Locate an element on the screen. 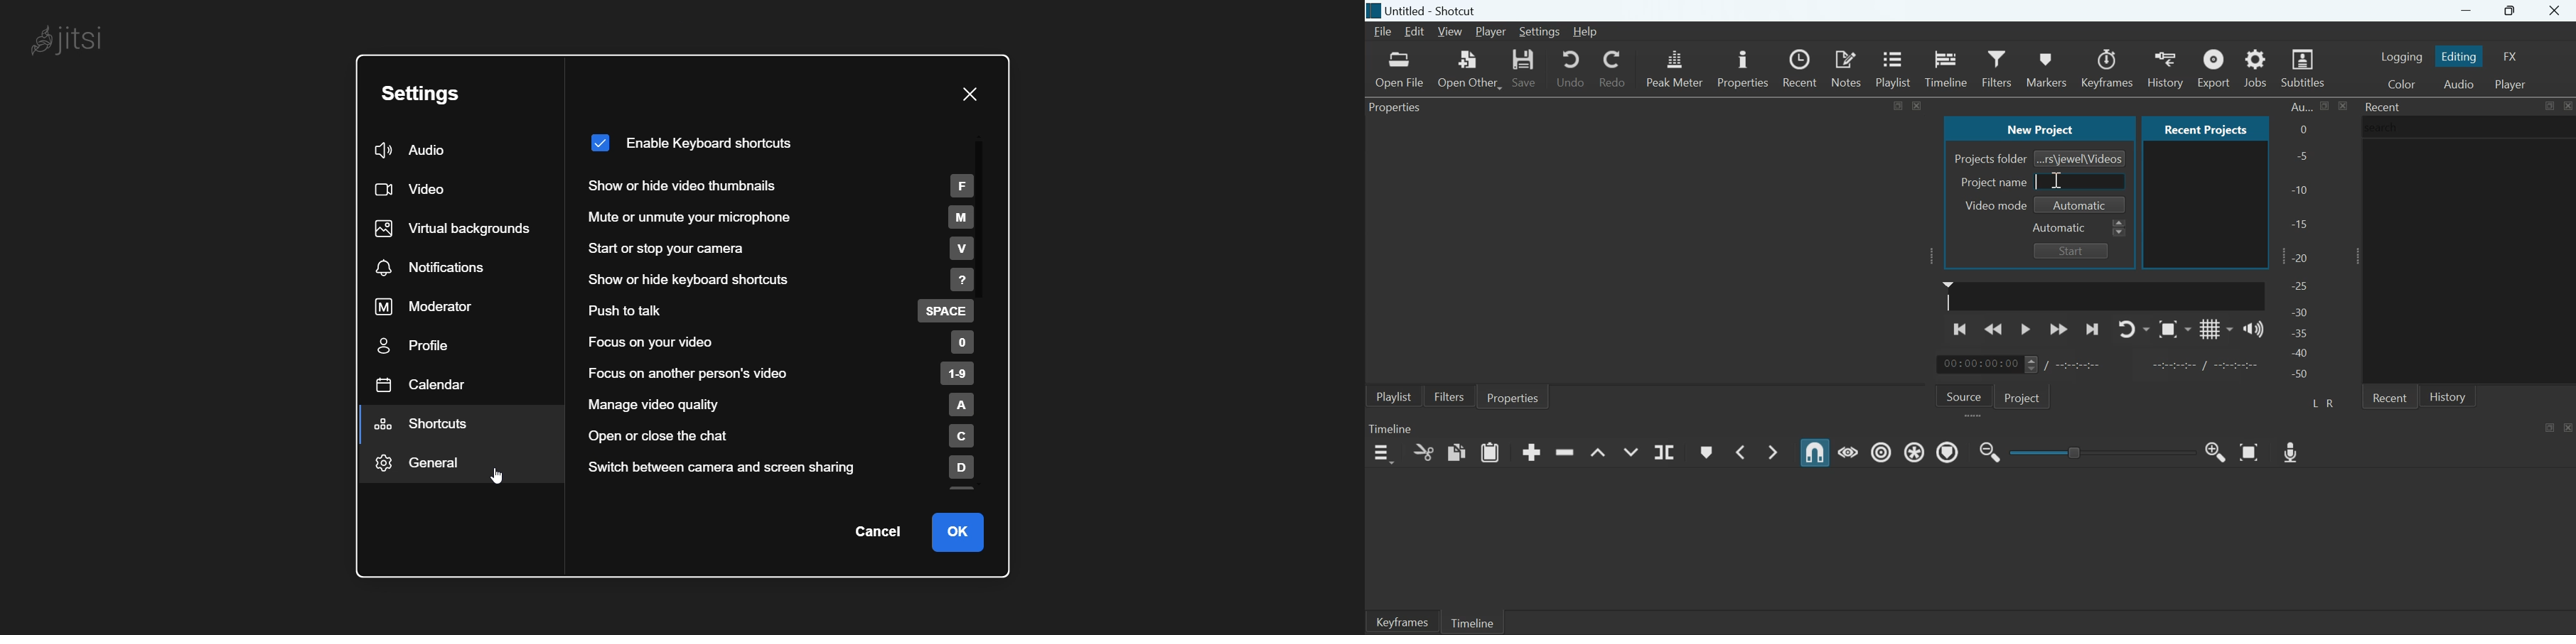  Record Audio is located at coordinates (2293, 451).